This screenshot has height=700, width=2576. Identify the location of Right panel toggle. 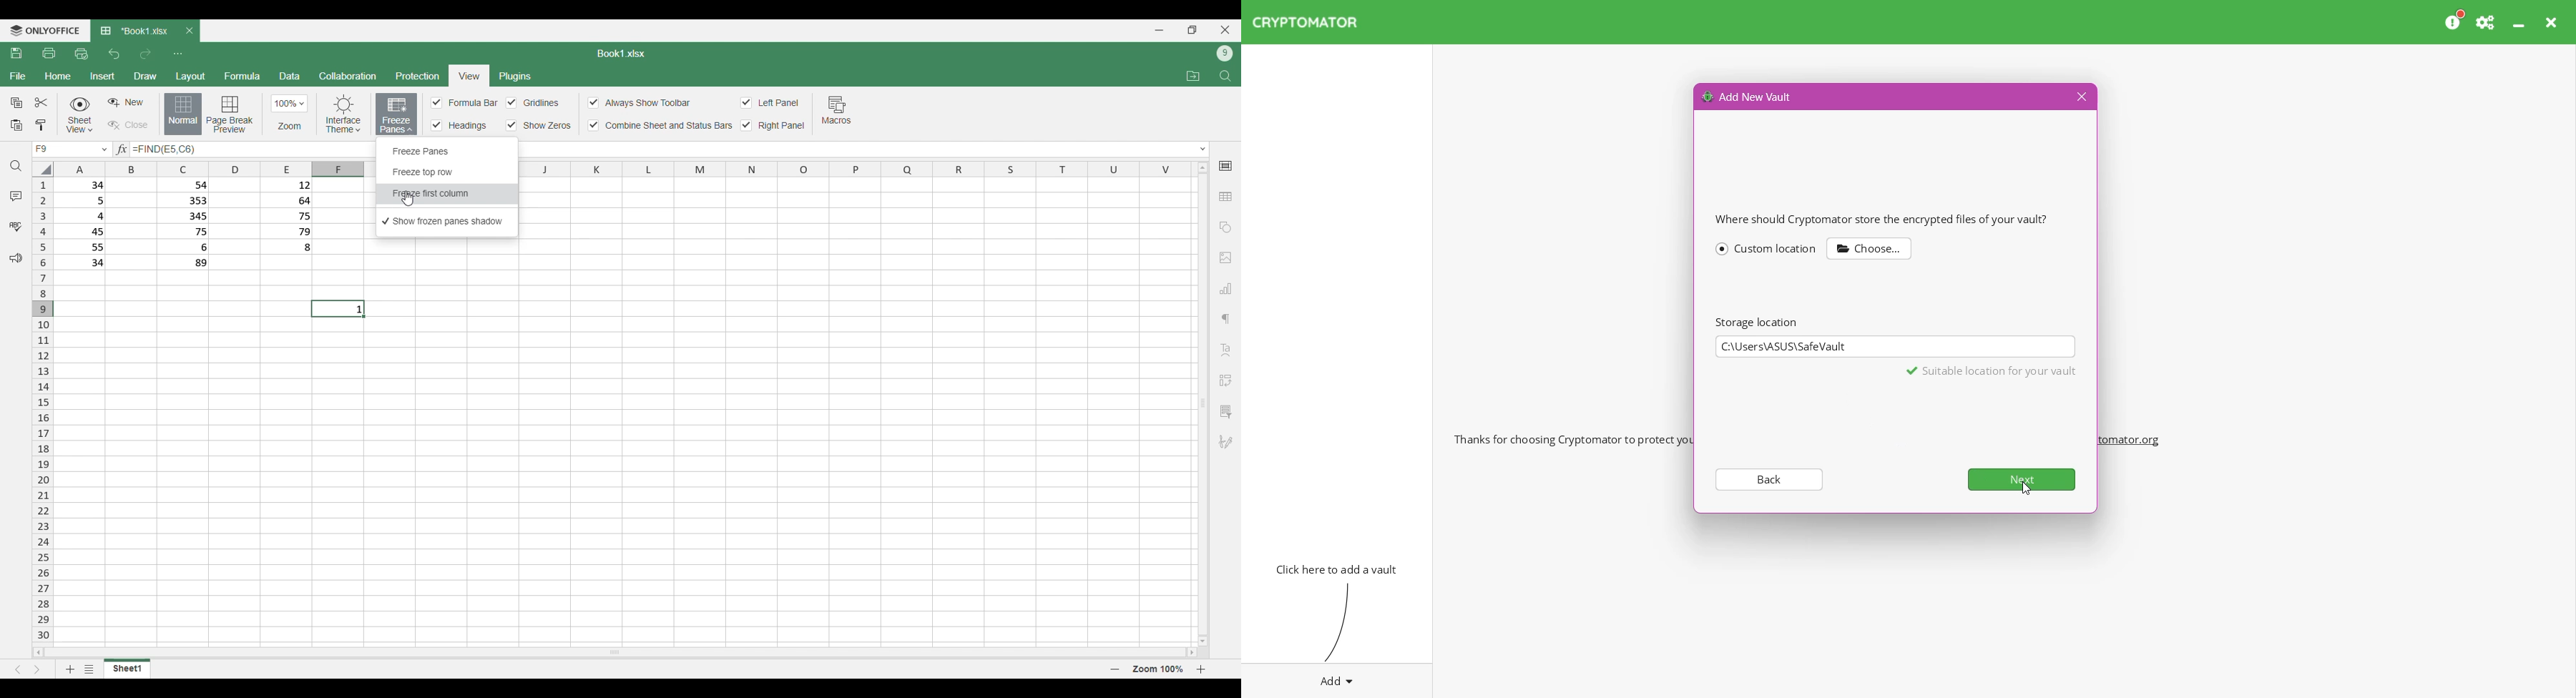
(772, 125).